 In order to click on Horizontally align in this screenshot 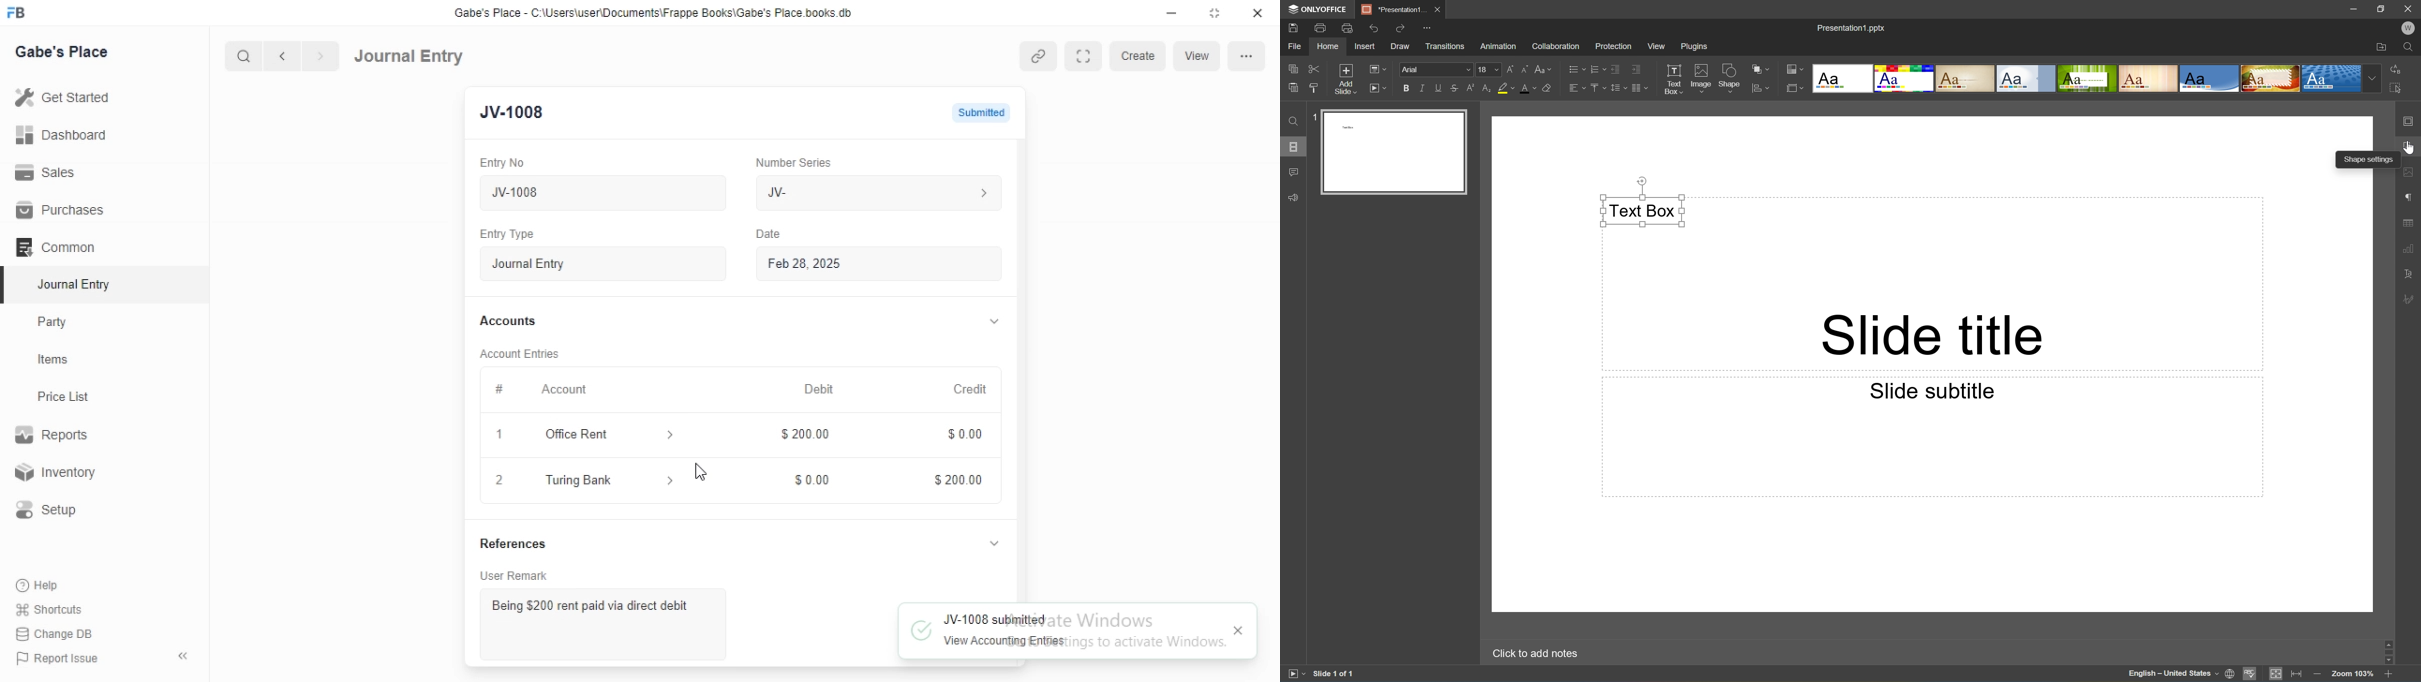, I will do `click(1574, 89)`.